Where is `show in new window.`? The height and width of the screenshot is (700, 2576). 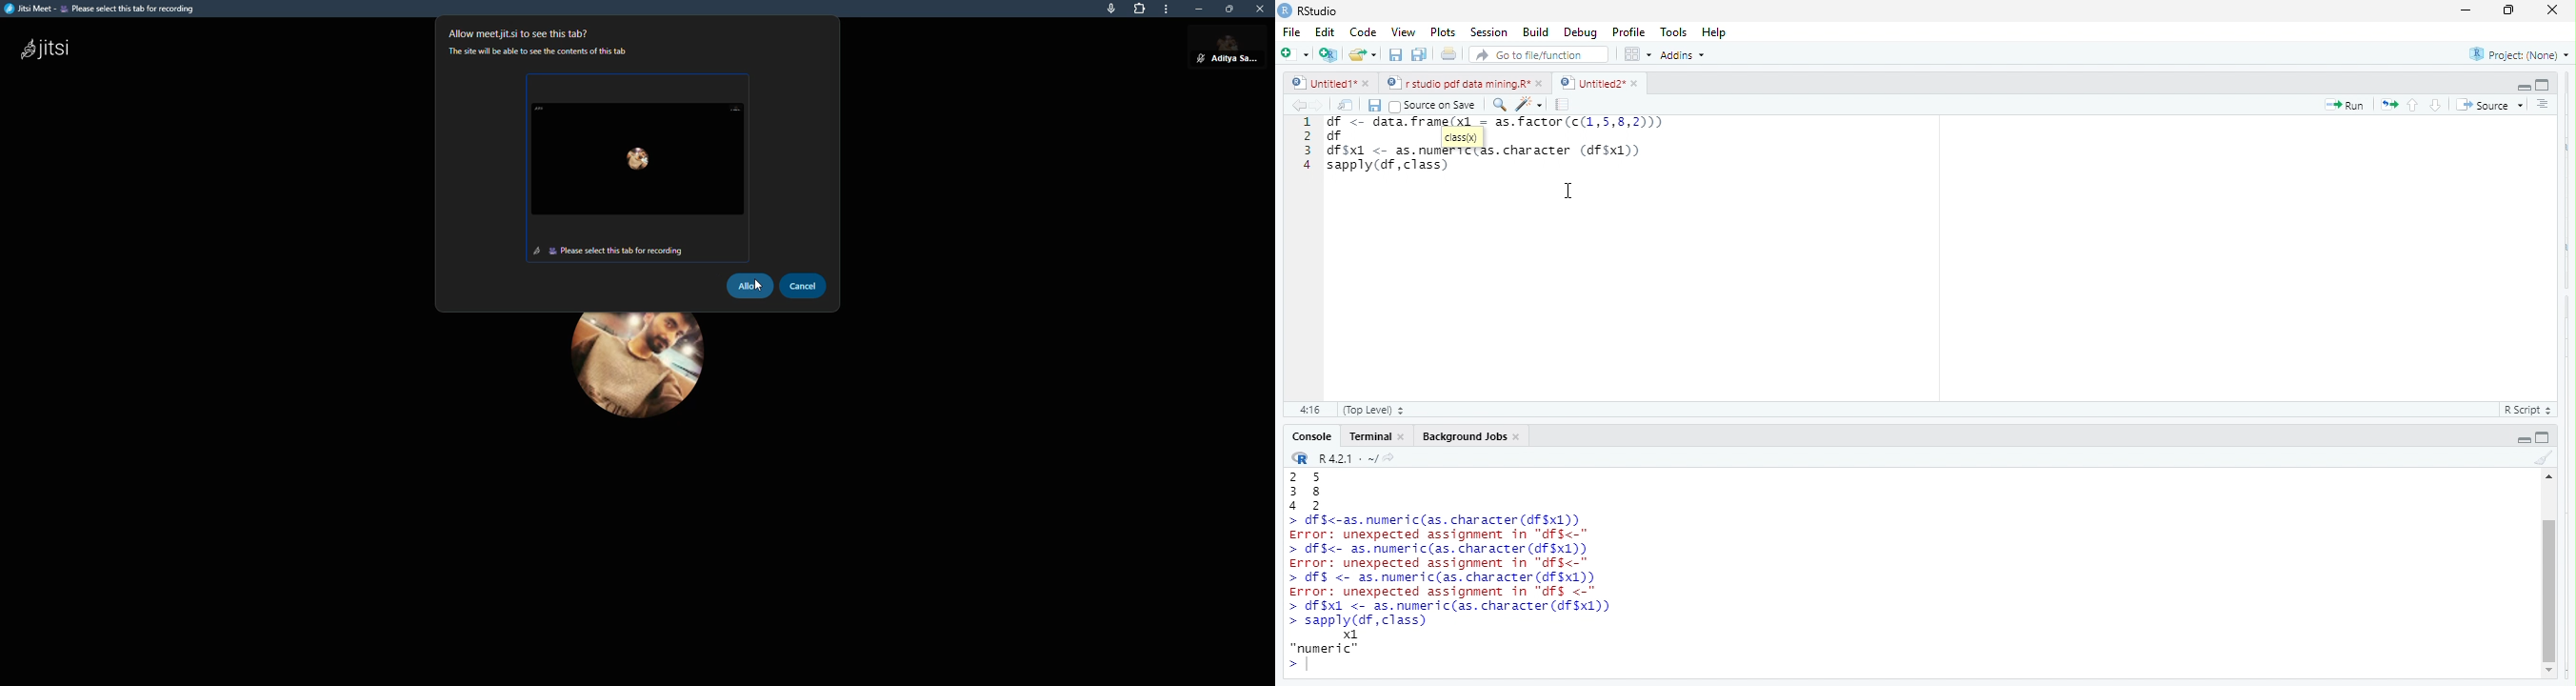
show in new window. is located at coordinates (1348, 106).